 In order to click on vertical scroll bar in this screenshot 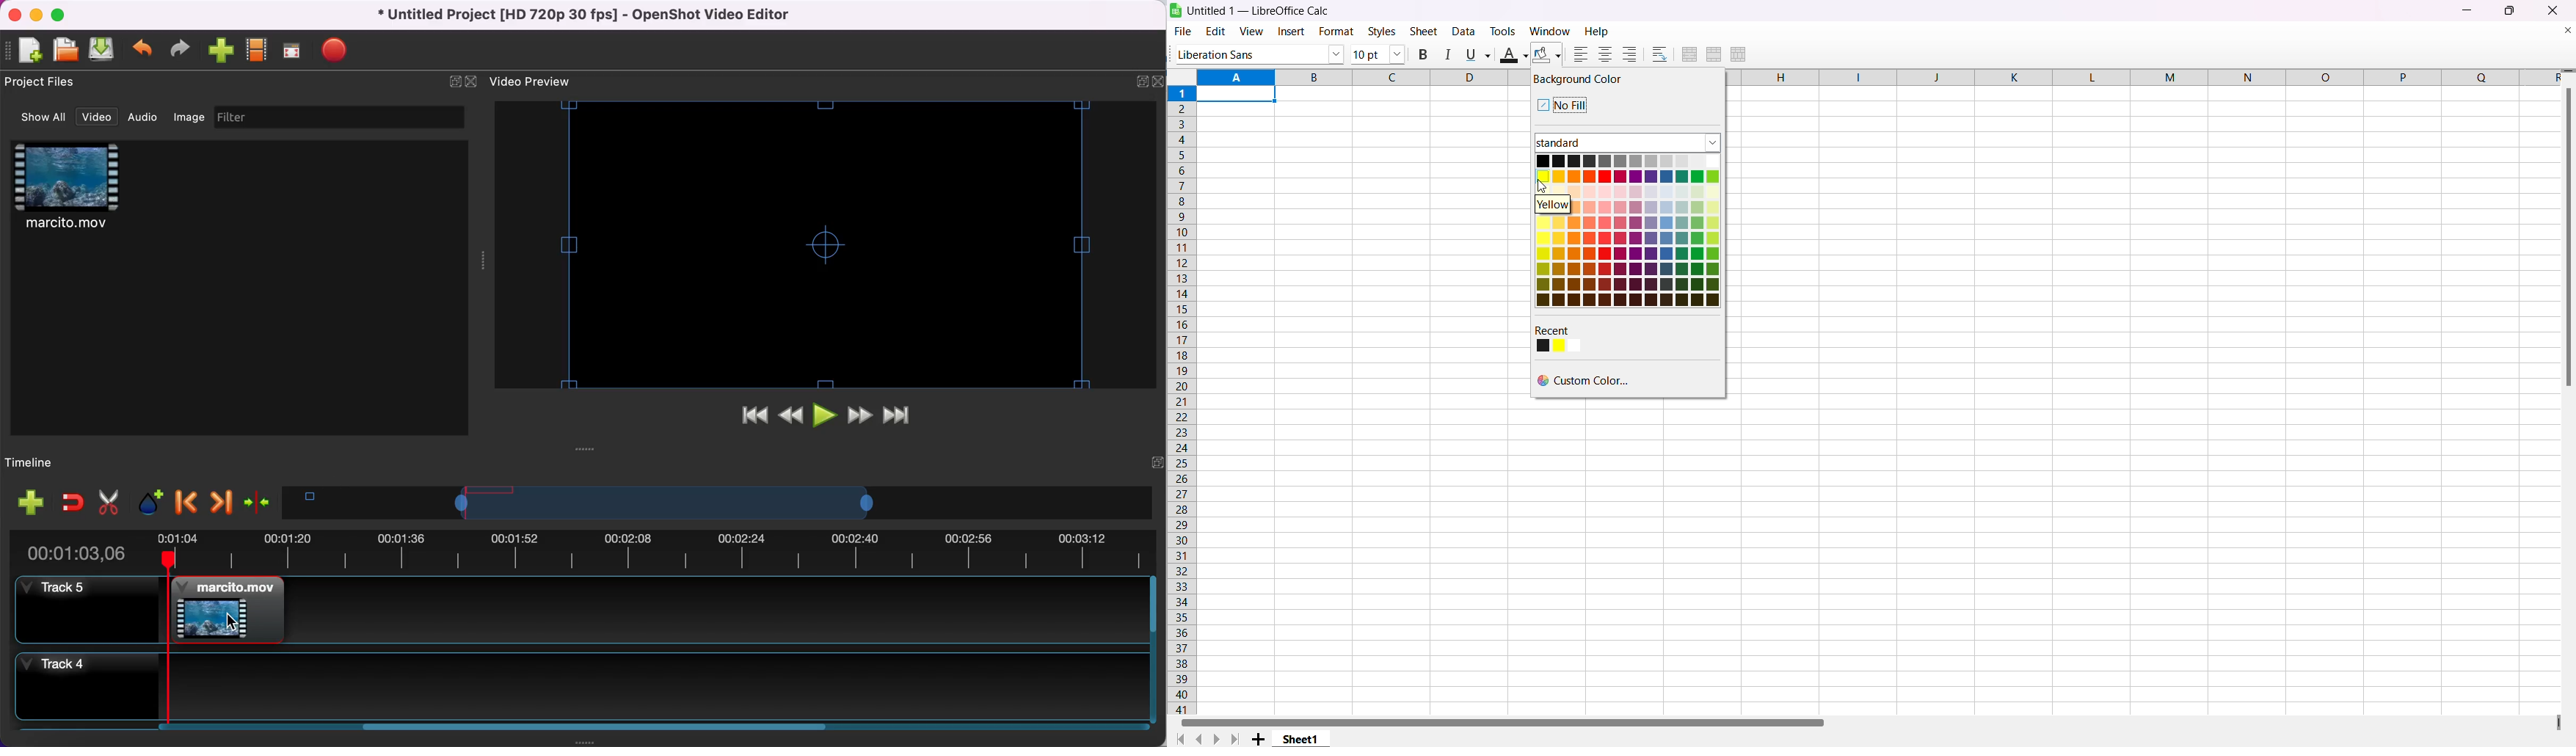, I will do `click(2568, 238)`.